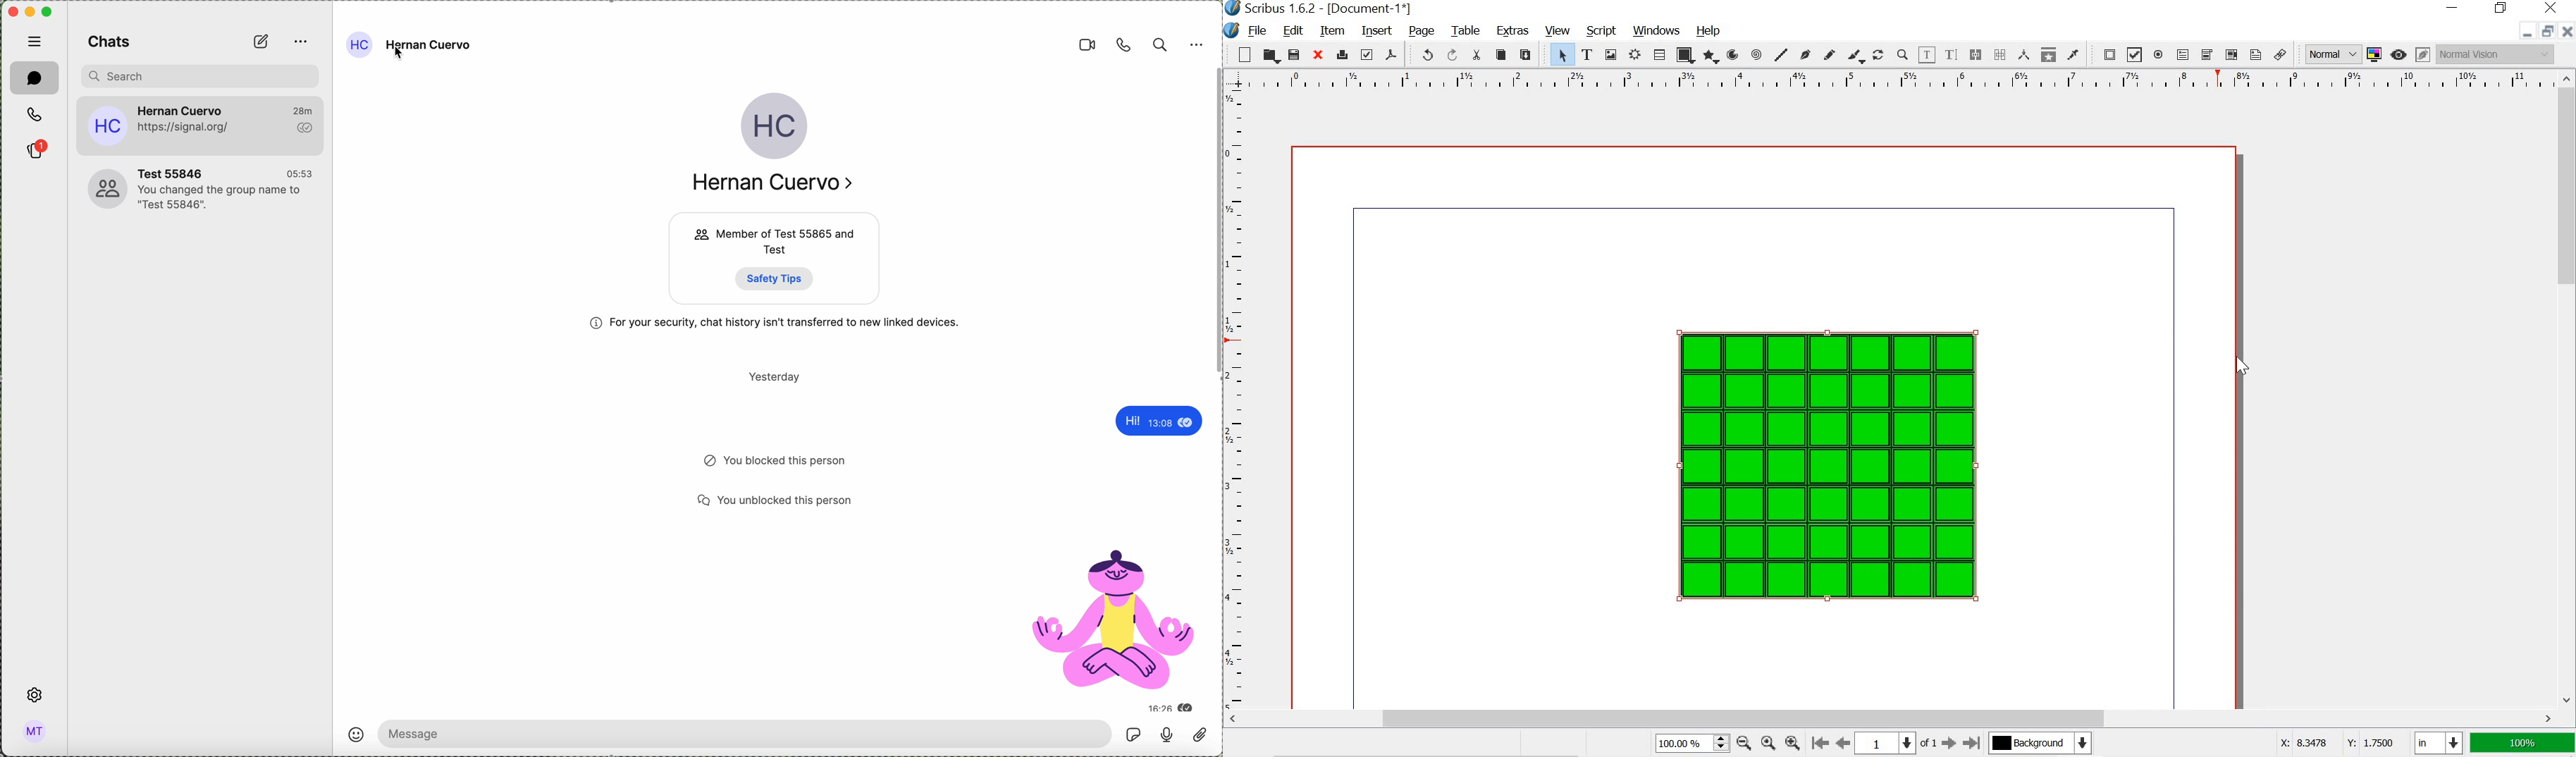 The width and height of the screenshot is (2576, 784). What do you see at coordinates (1901, 54) in the screenshot?
I see `zoom in or zoom out` at bounding box center [1901, 54].